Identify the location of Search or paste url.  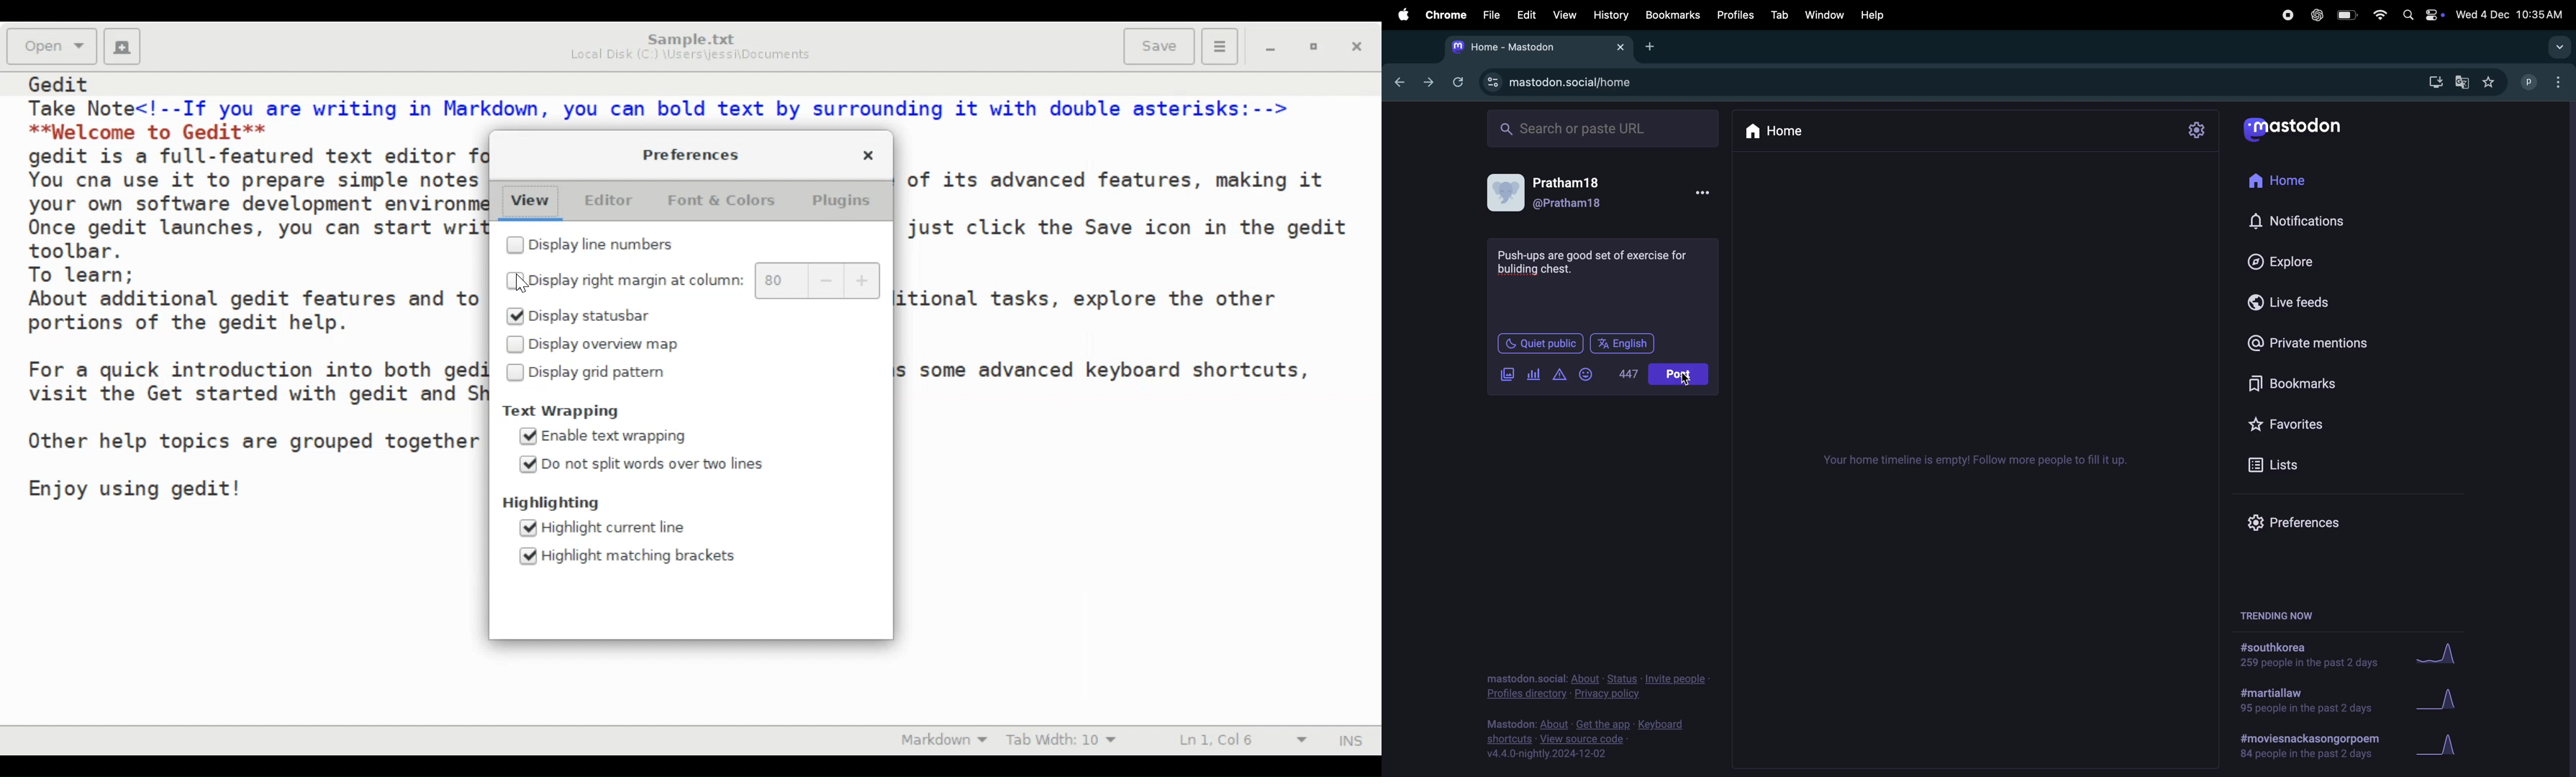
(1605, 128).